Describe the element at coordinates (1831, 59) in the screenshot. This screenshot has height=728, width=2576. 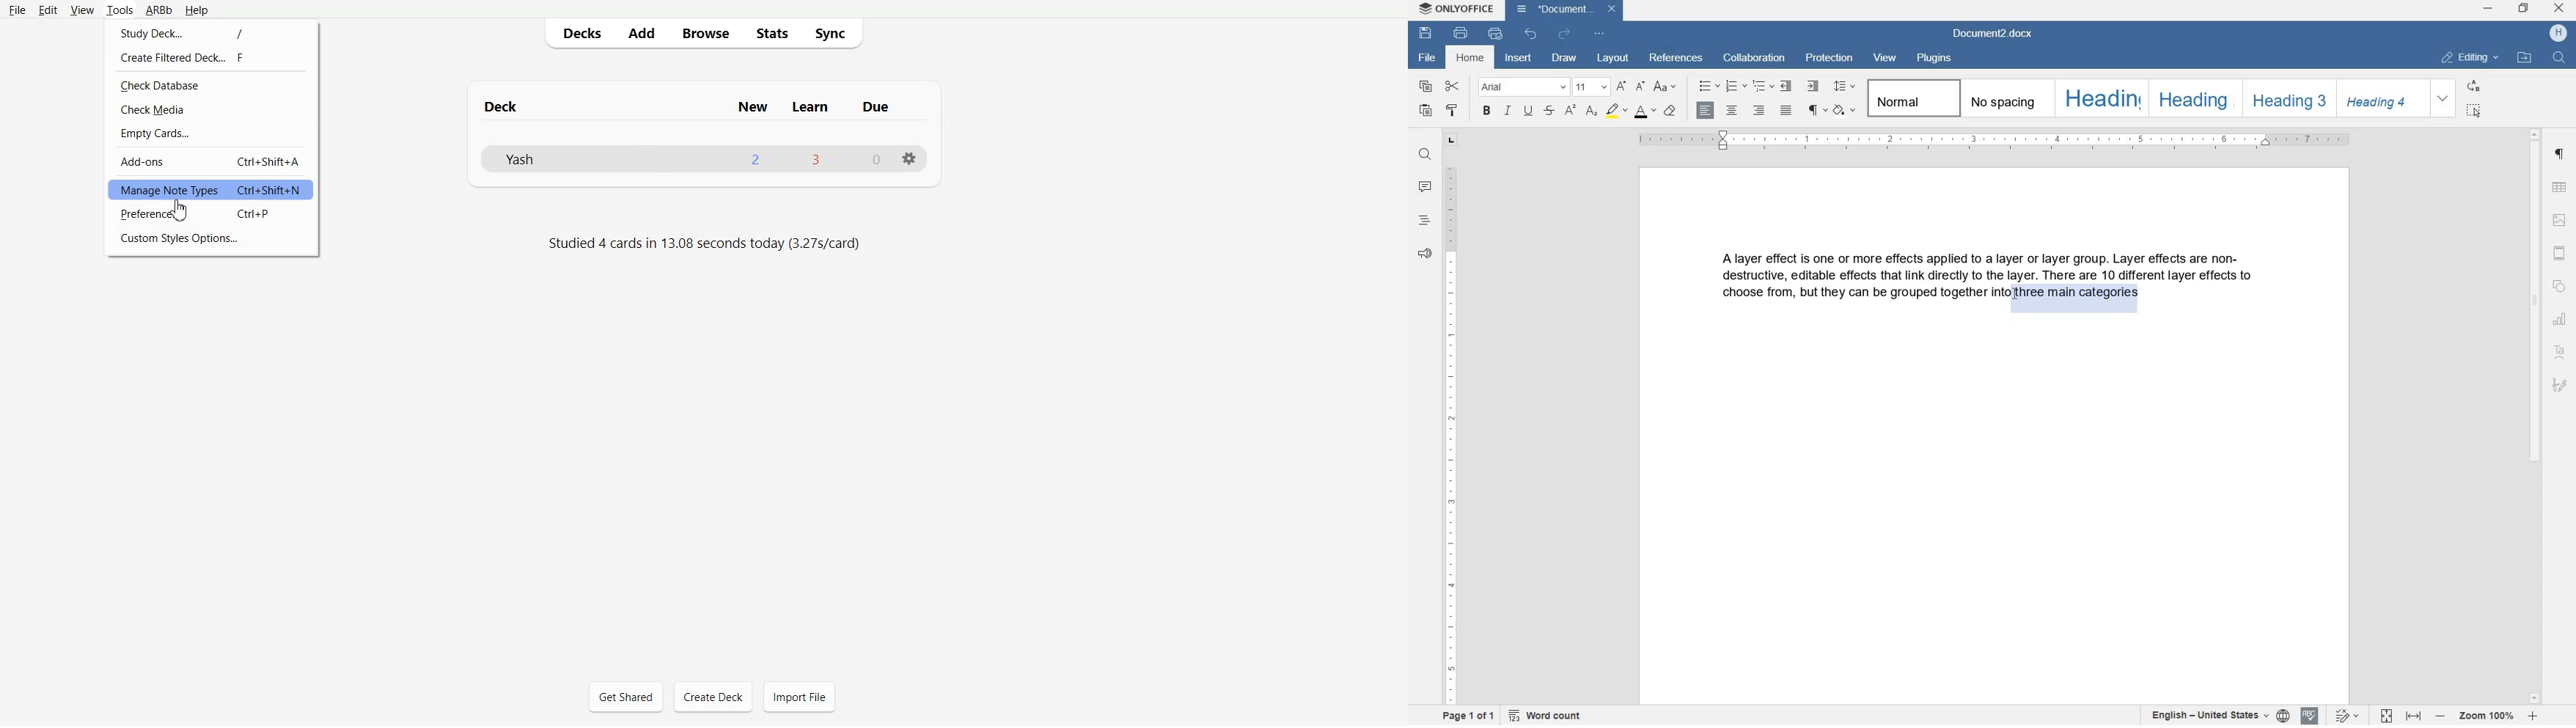
I see `protection` at that location.